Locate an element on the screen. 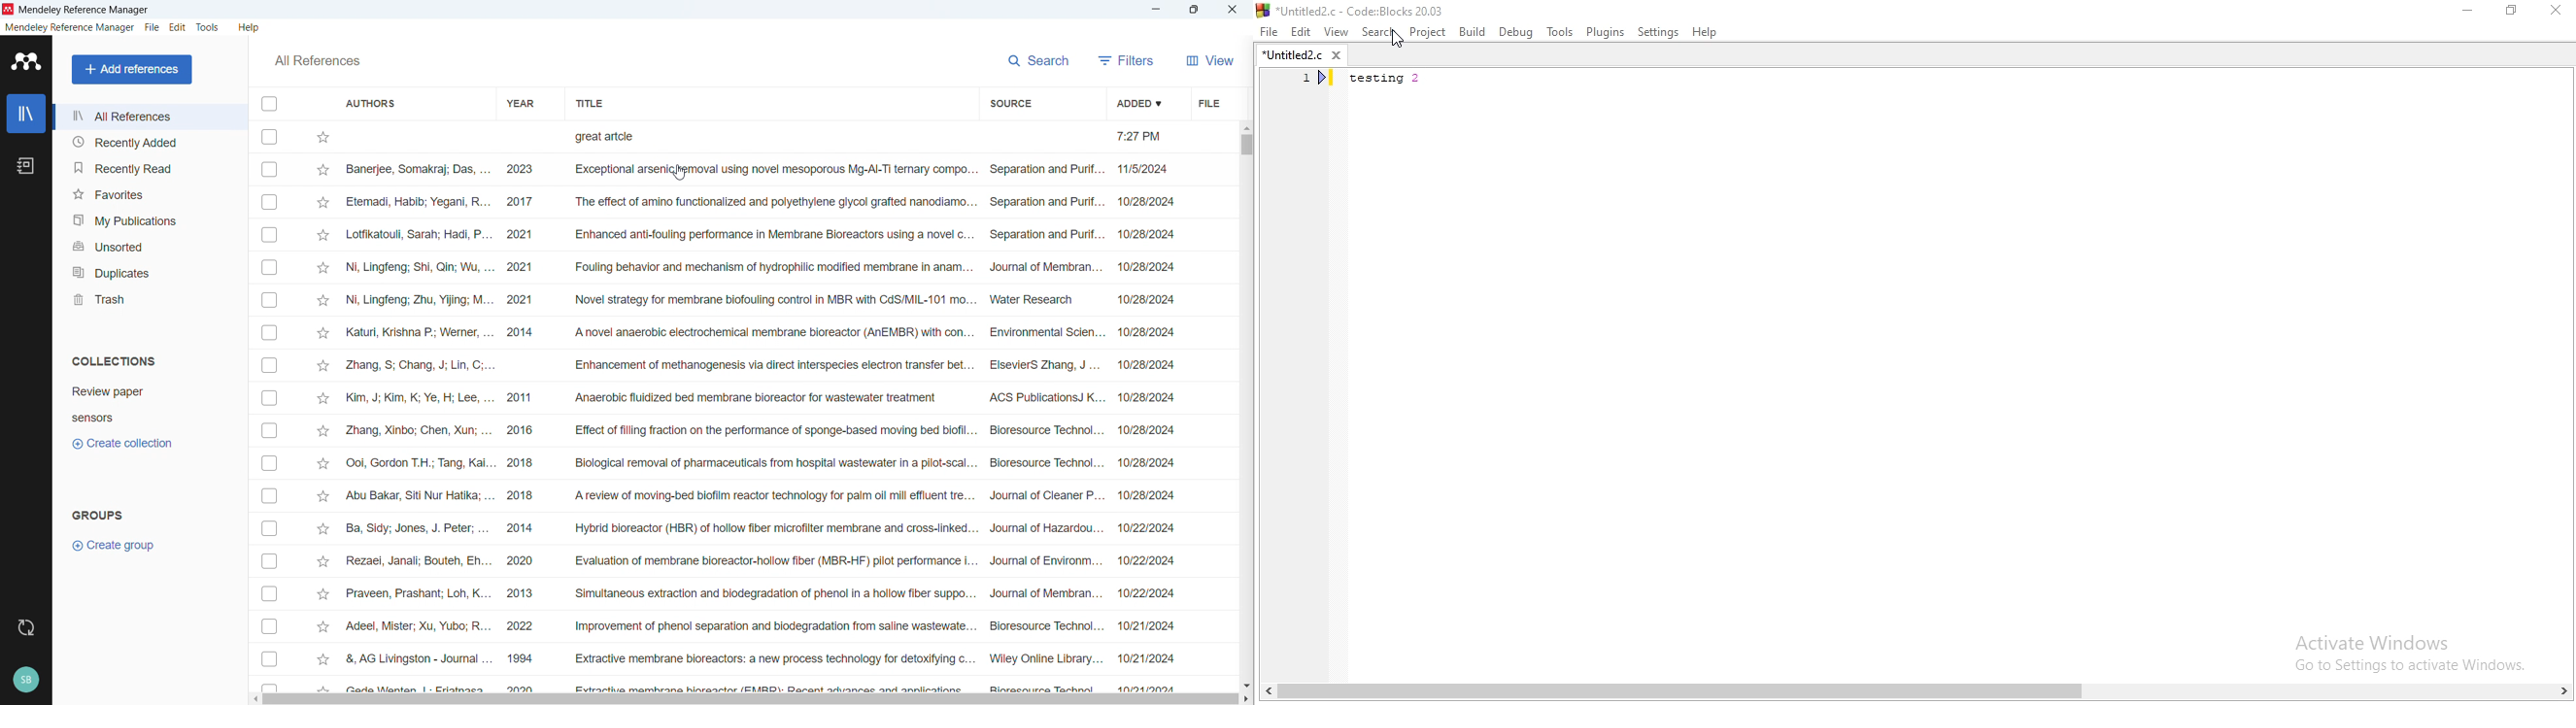 Image resolution: width=2576 pixels, height=728 pixels. Sort by authors  is located at coordinates (372, 102).